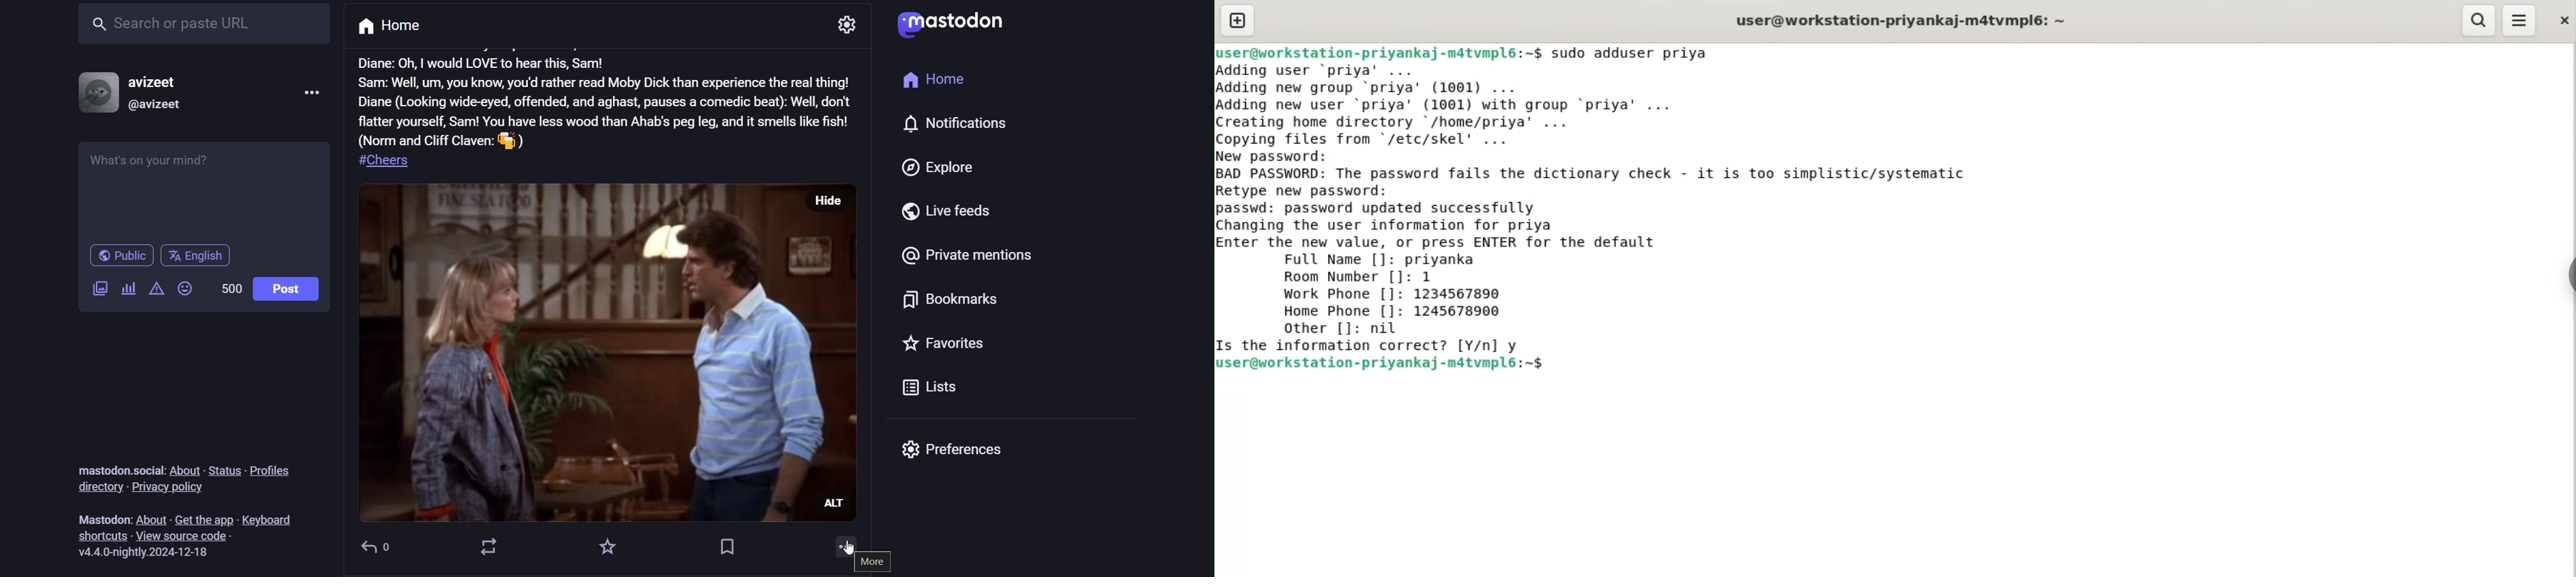 This screenshot has height=588, width=2576. Describe the element at coordinates (730, 546) in the screenshot. I see `bookmarks` at that location.